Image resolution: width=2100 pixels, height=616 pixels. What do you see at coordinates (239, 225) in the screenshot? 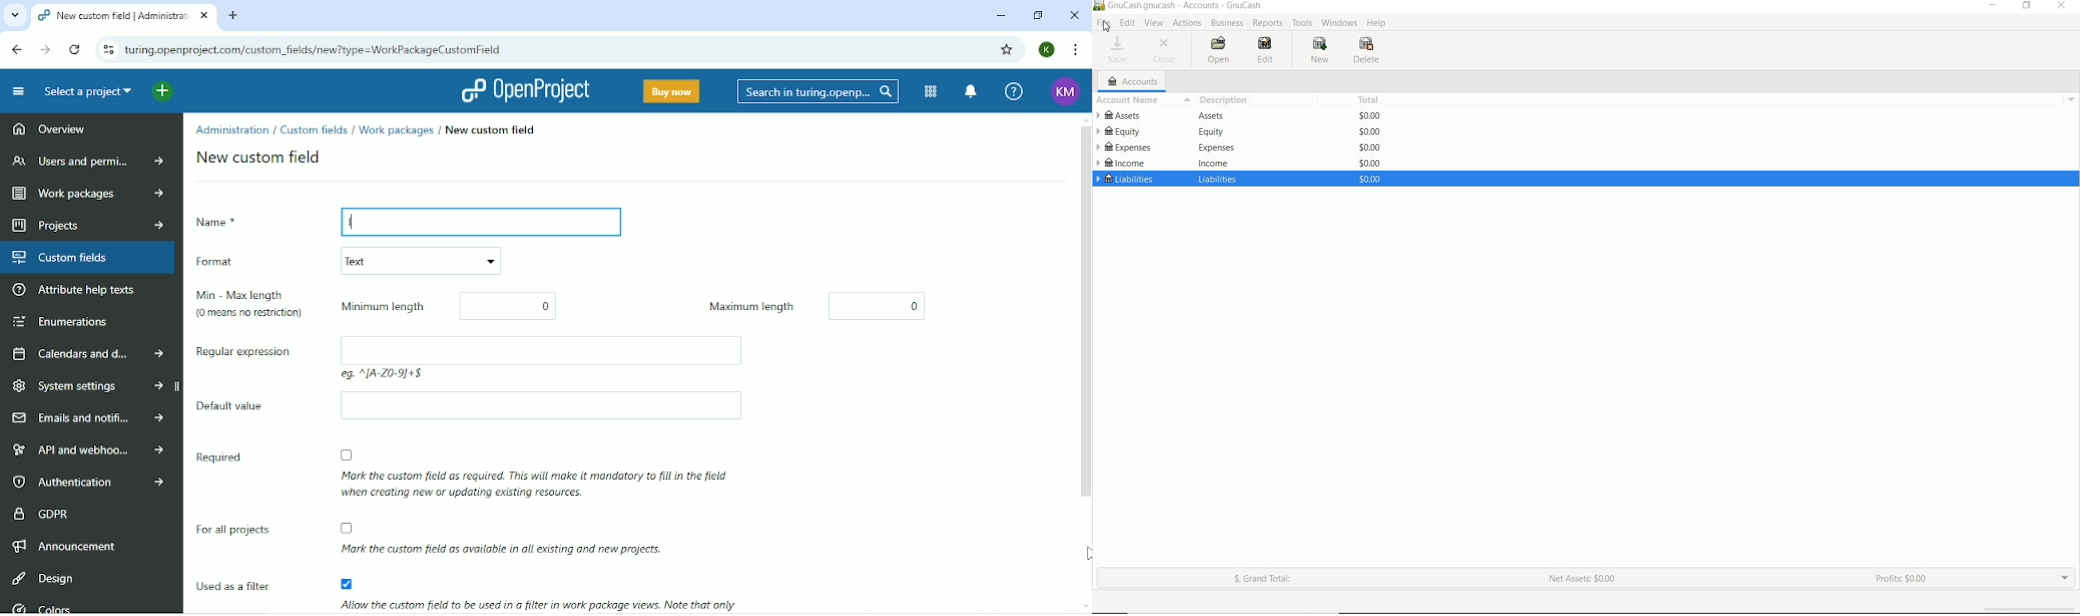
I see `Name` at bounding box center [239, 225].